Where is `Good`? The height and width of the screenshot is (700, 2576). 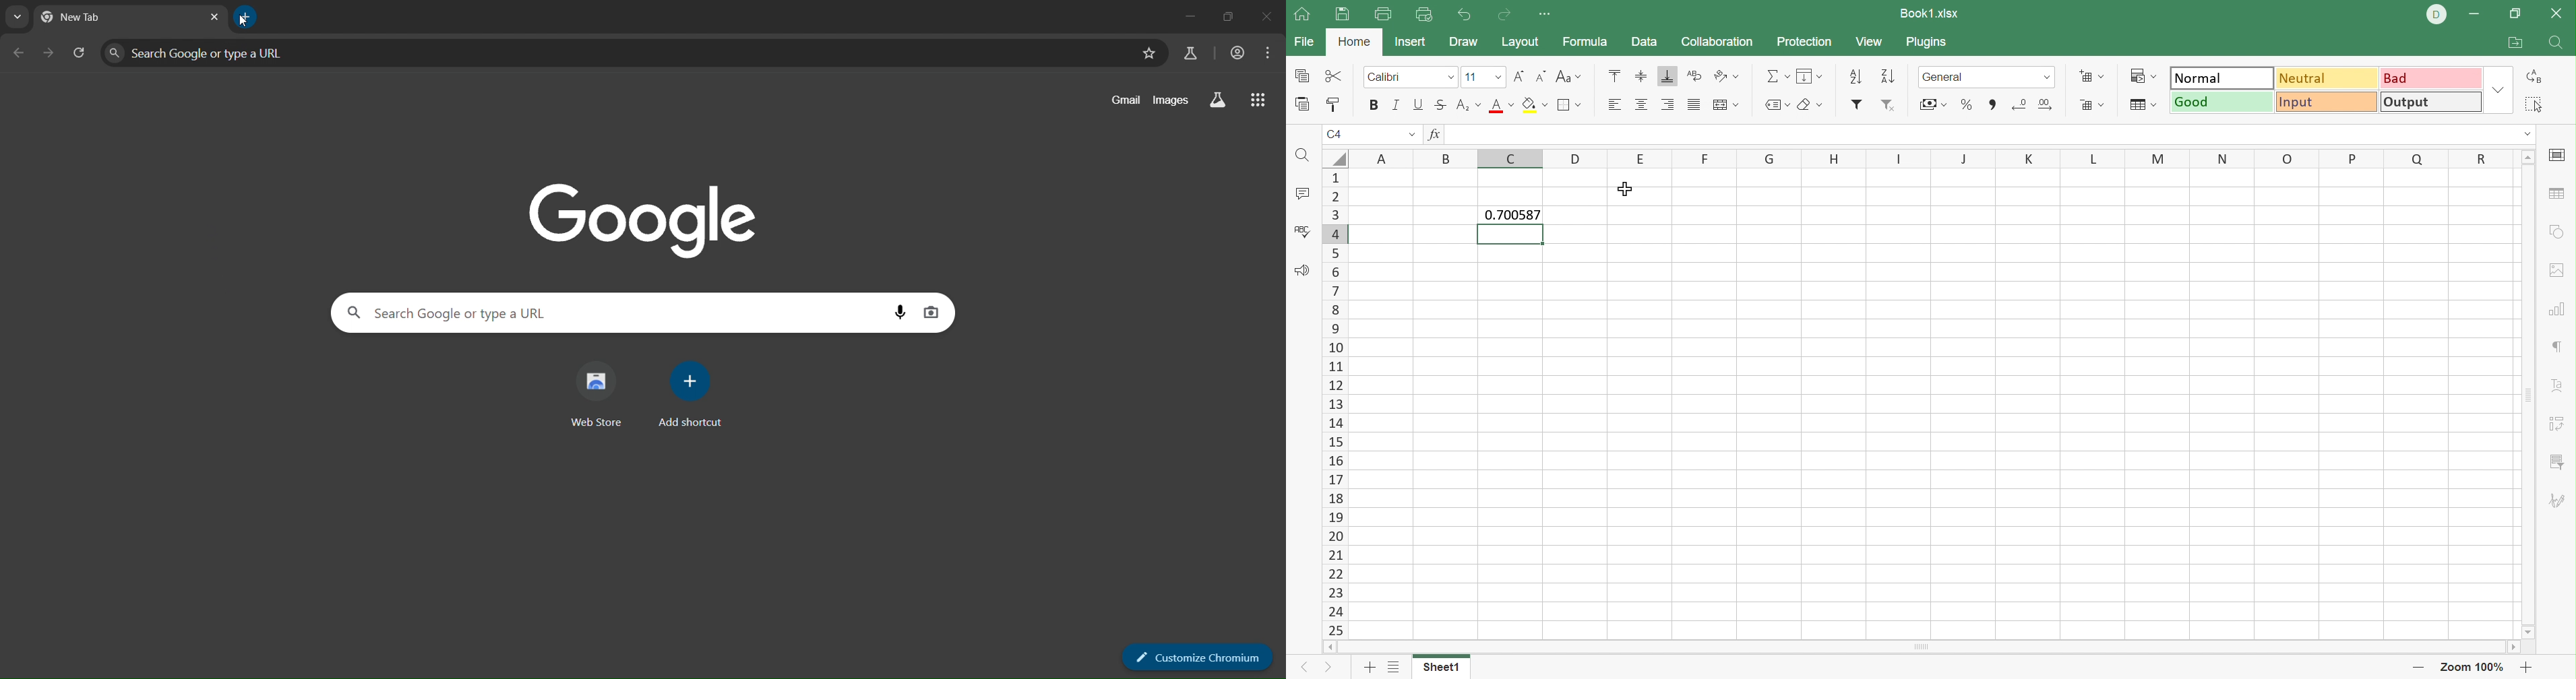 Good is located at coordinates (2222, 103).